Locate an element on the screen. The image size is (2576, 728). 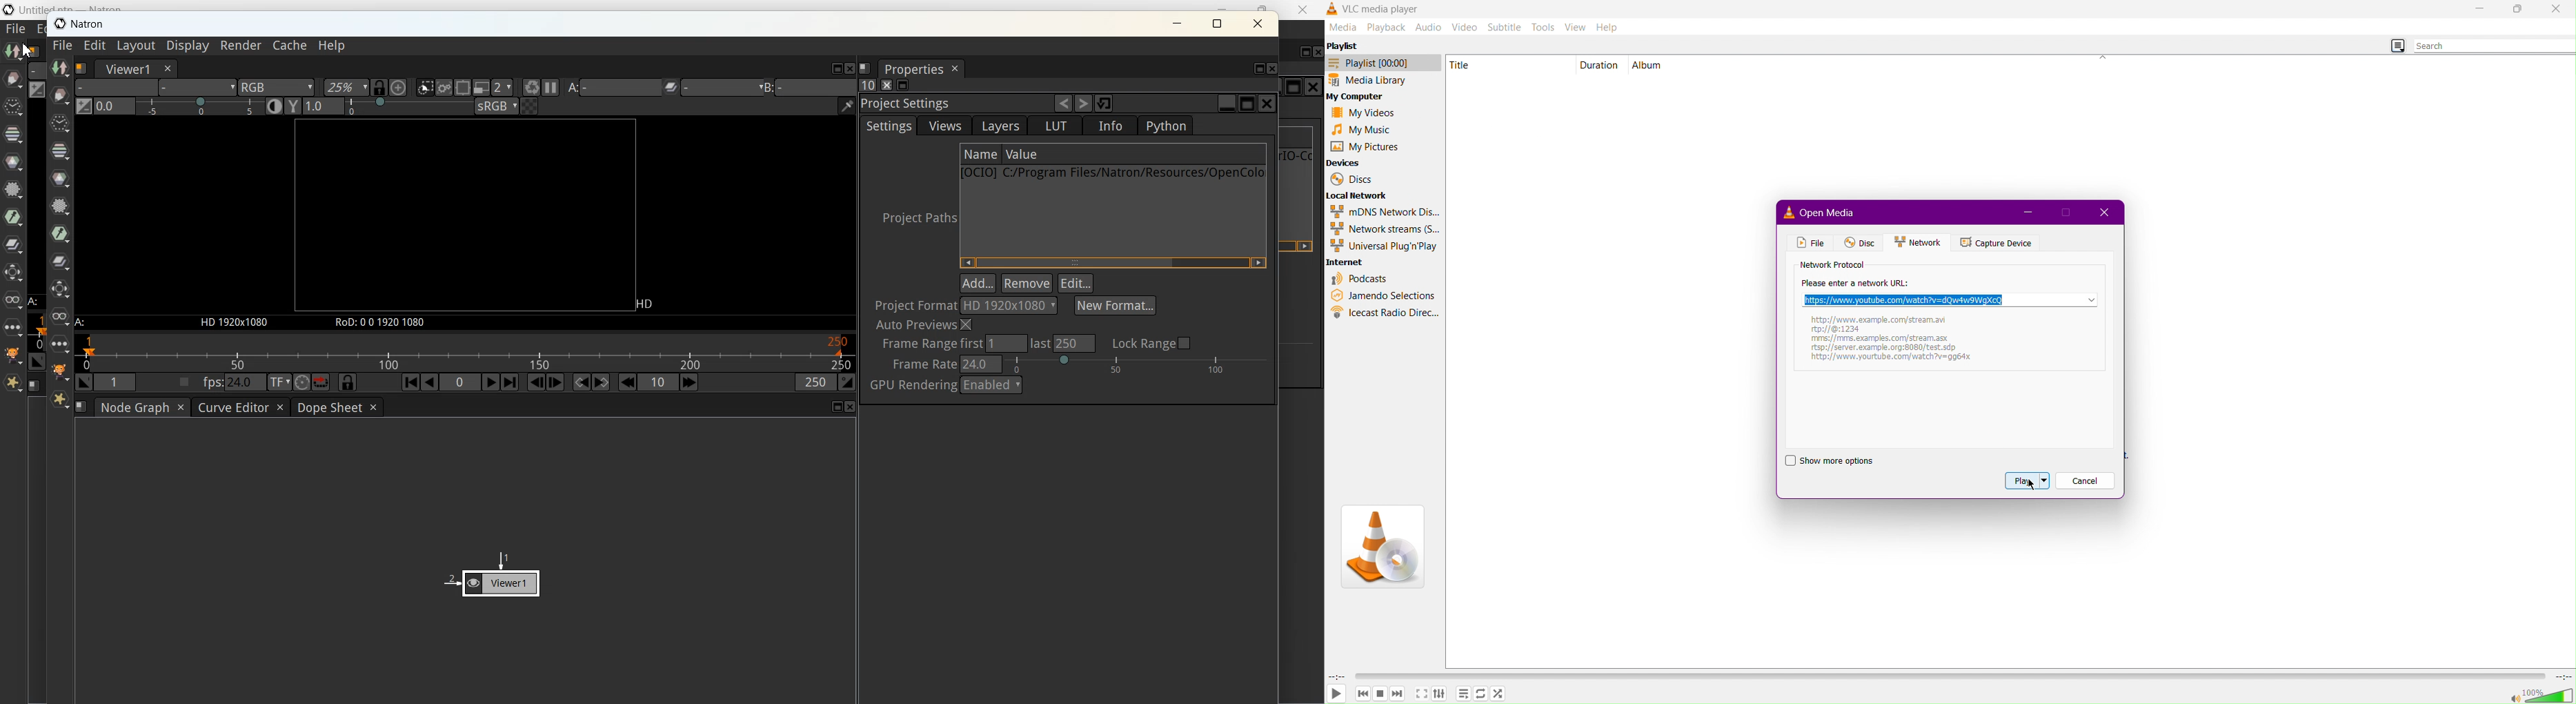
Jamenda Selections is located at coordinates (1383, 295).